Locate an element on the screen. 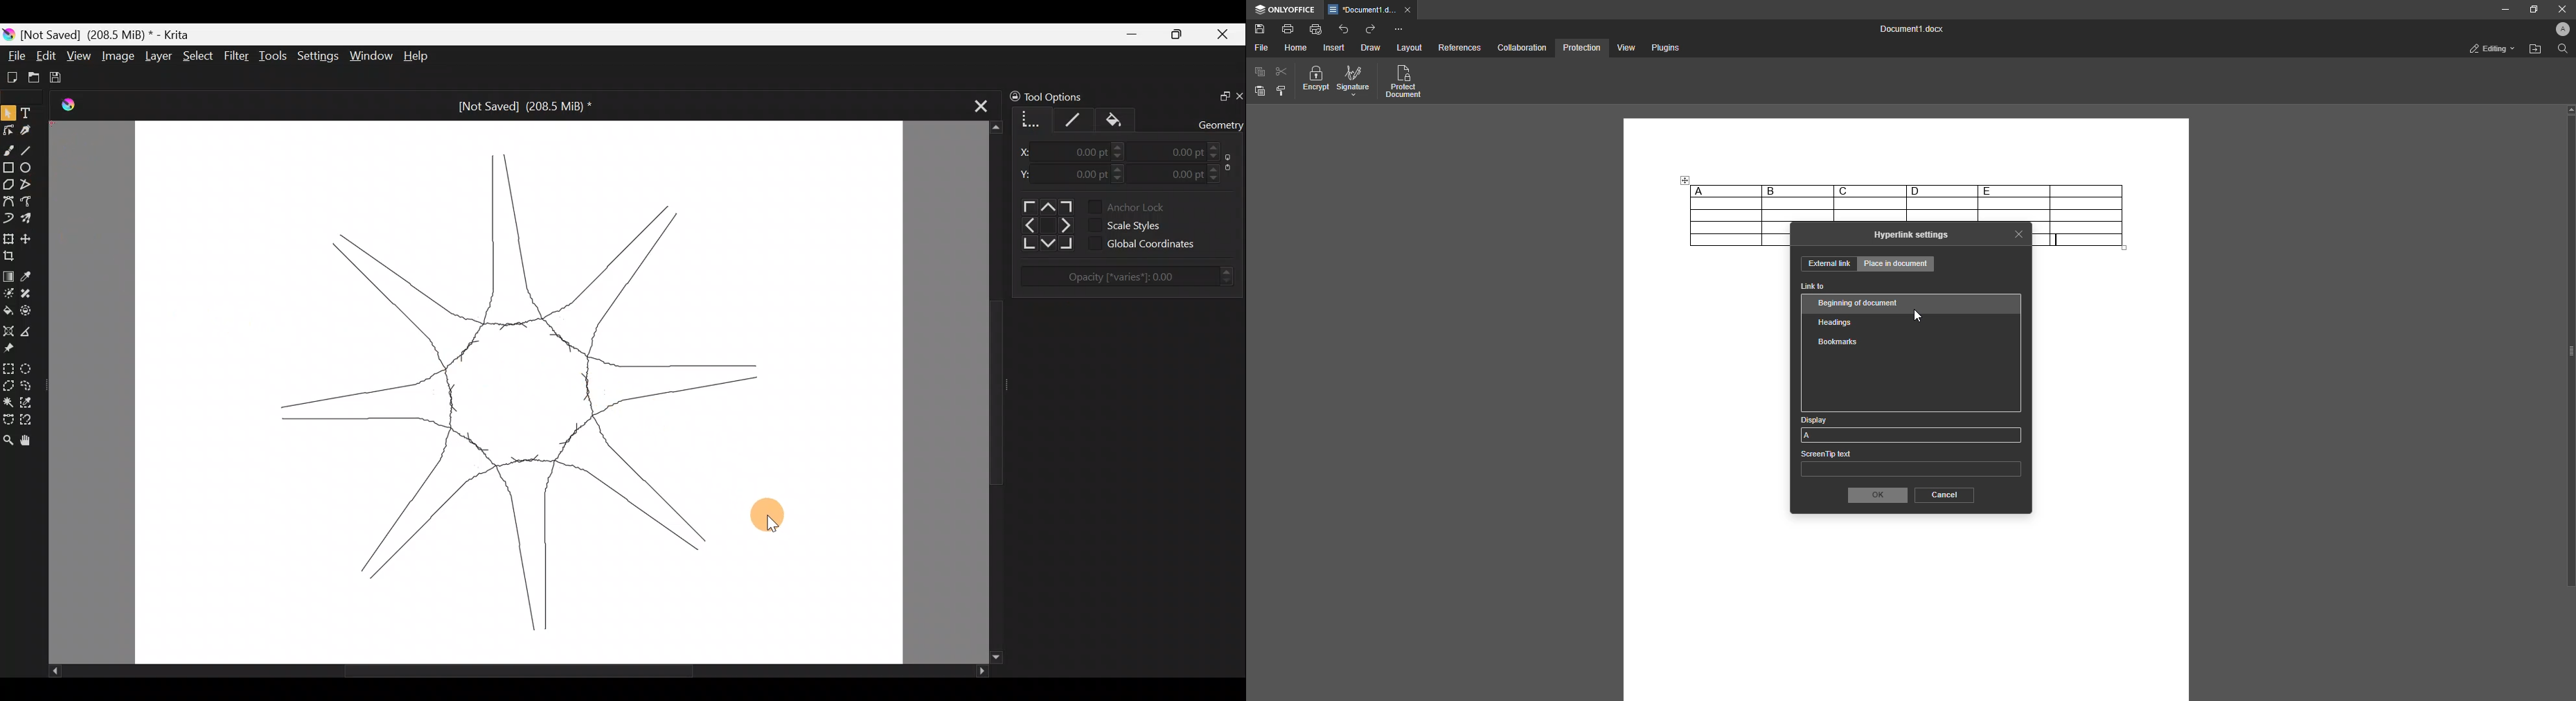  Geometry is located at coordinates (1222, 123).